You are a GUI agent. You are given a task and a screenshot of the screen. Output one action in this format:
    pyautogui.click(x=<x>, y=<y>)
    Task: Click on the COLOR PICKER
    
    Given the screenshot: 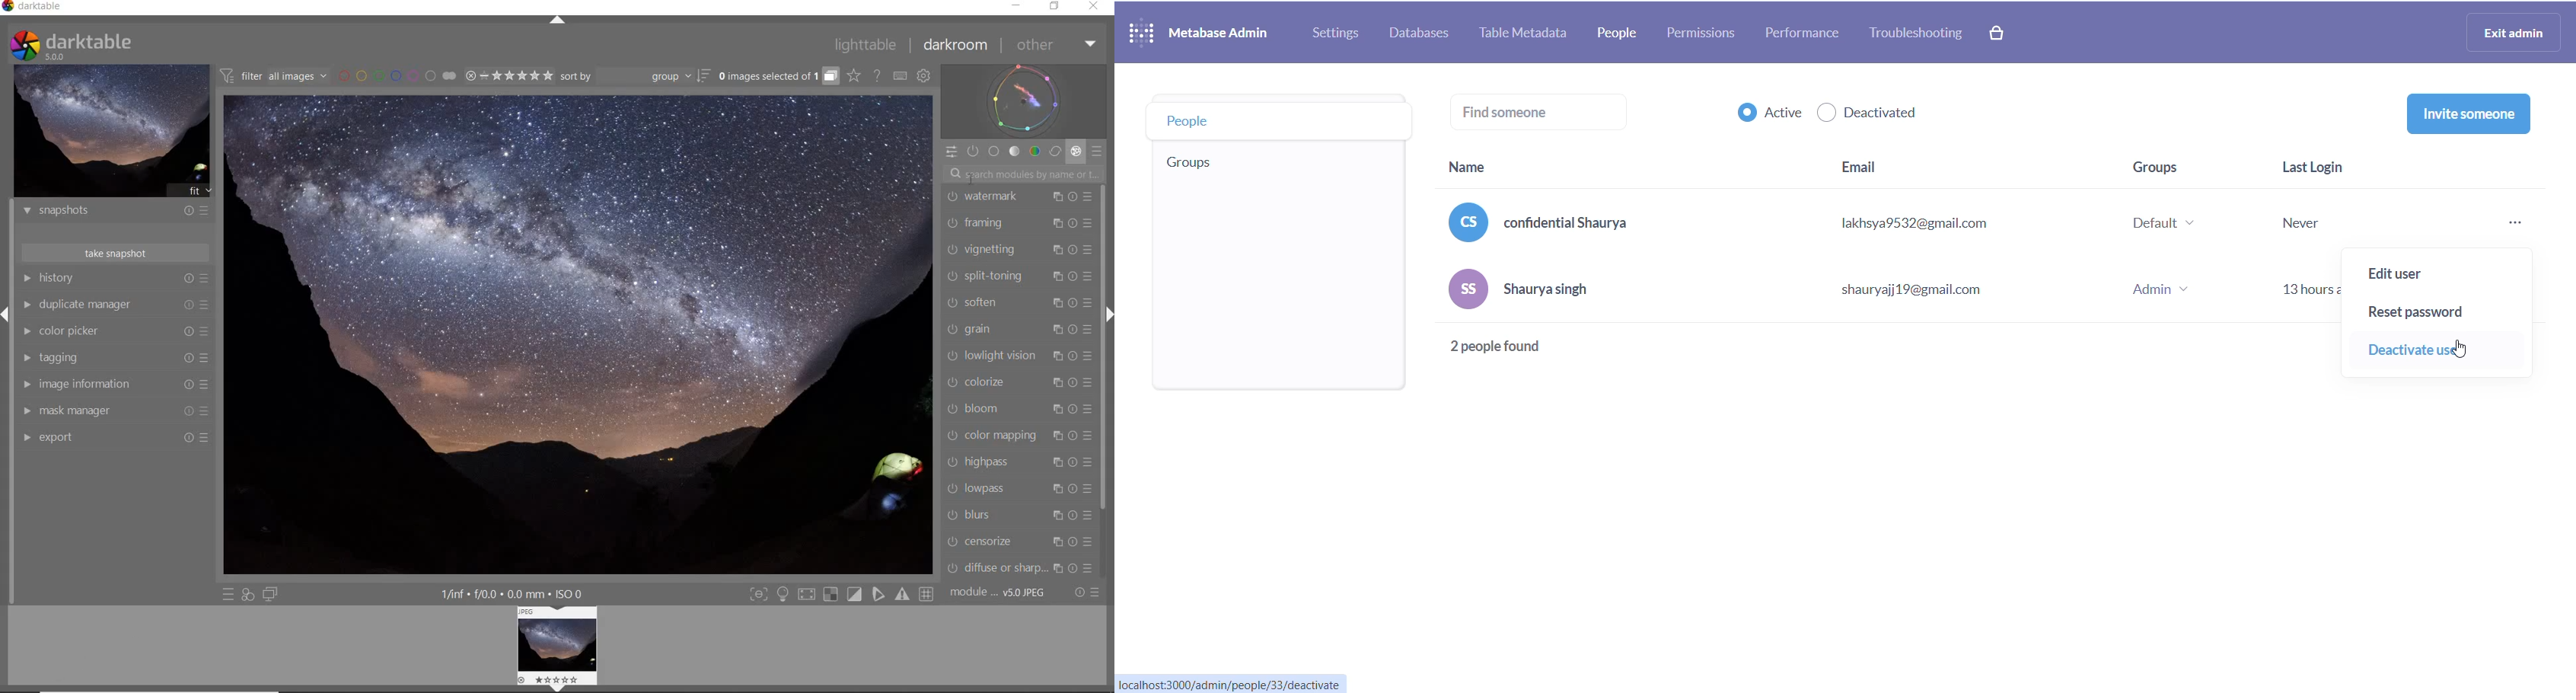 What is the action you would take?
    pyautogui.click(x=25, y=330)
    